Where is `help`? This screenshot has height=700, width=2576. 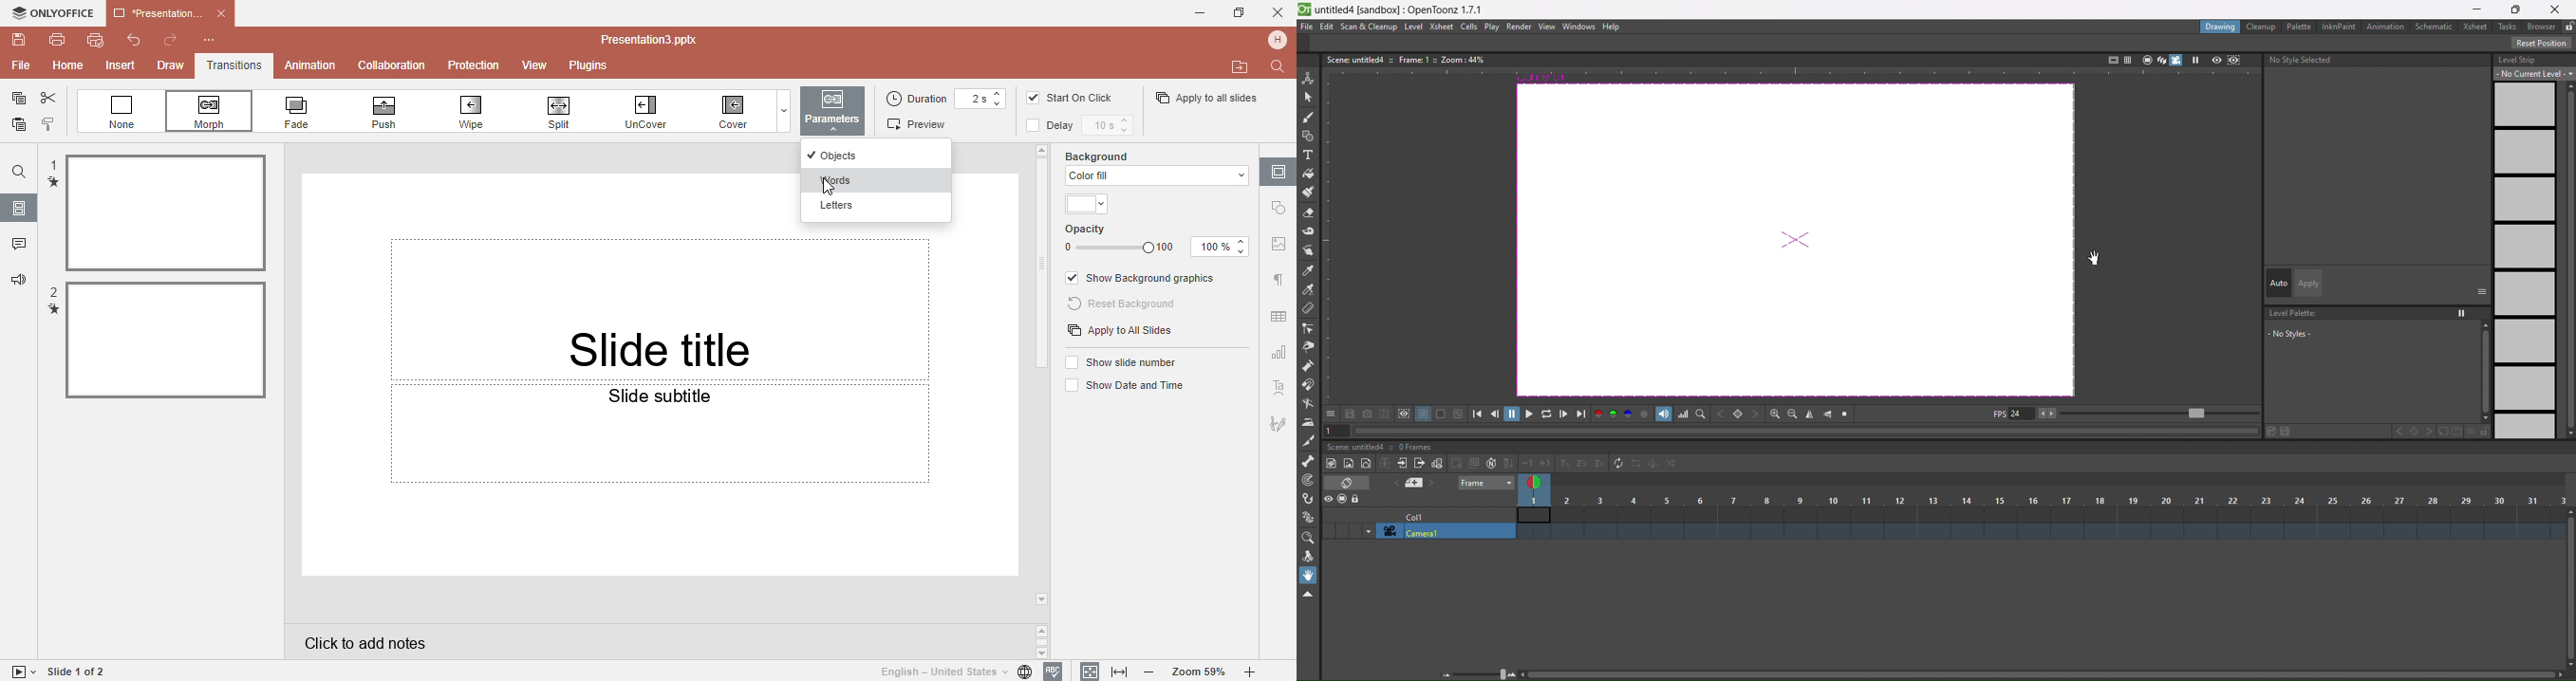 help is located at coordinates (1611, 27).